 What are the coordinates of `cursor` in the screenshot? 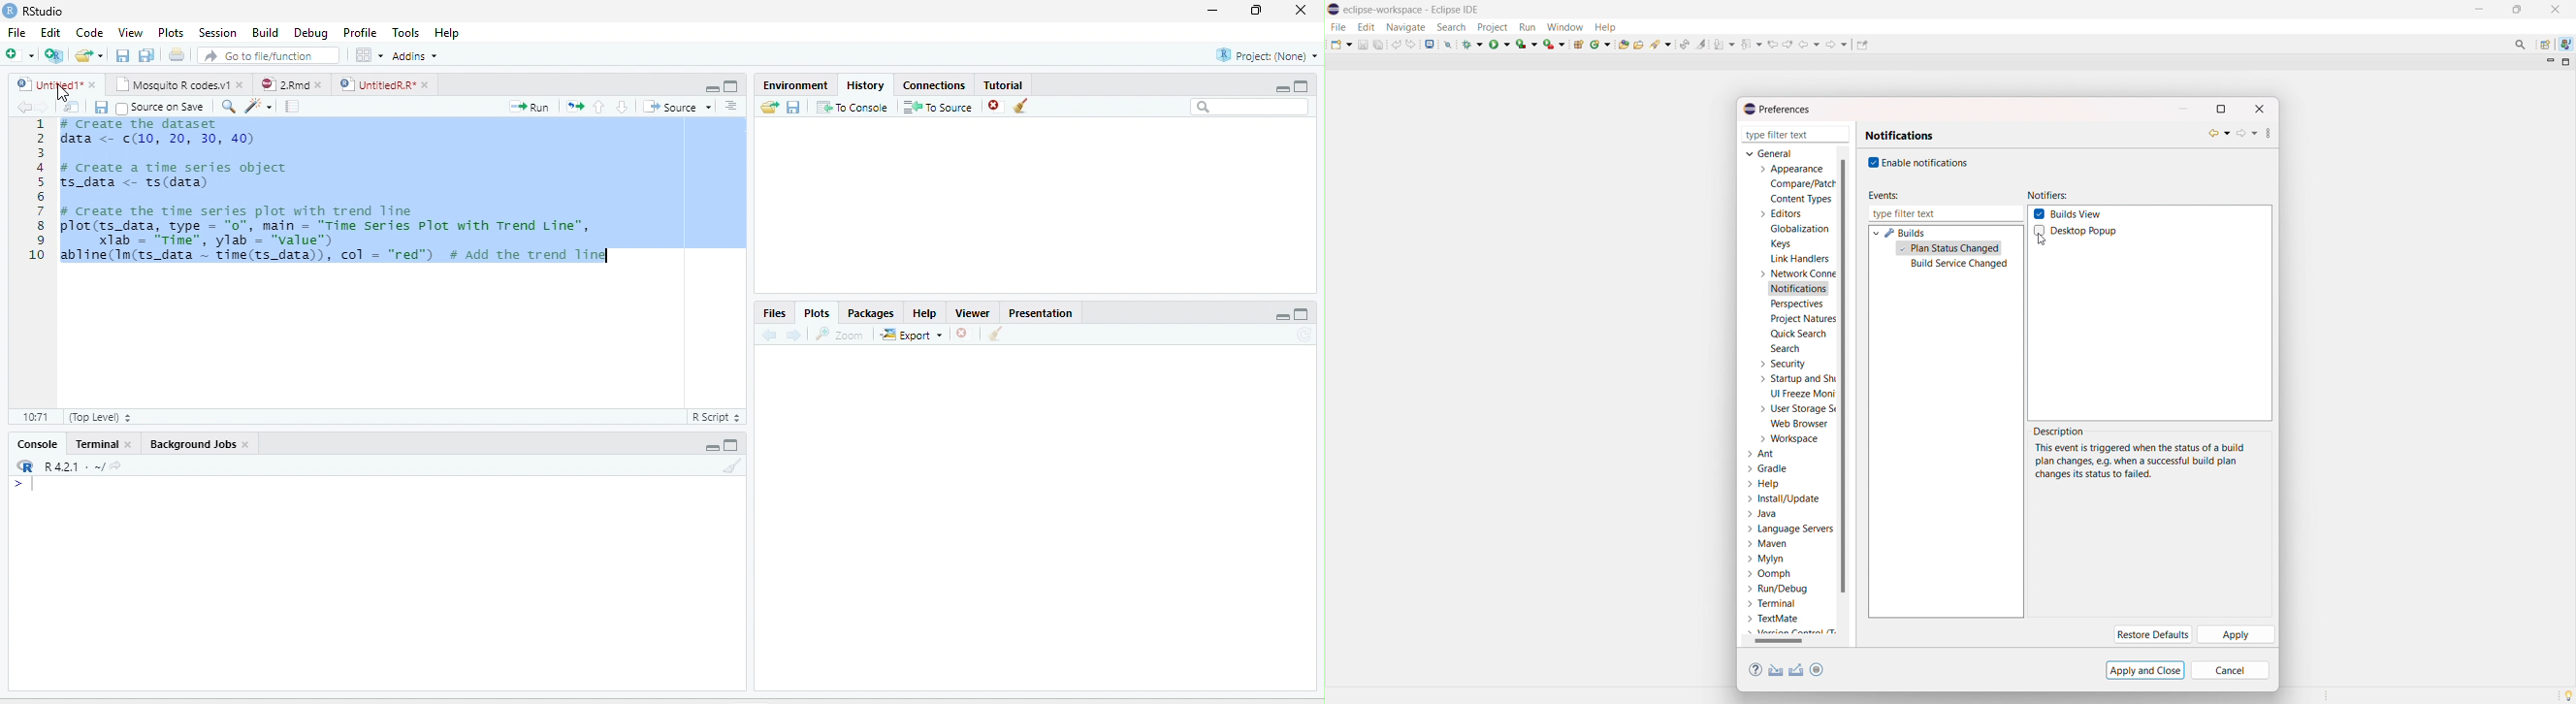 It's located at (62, 92).